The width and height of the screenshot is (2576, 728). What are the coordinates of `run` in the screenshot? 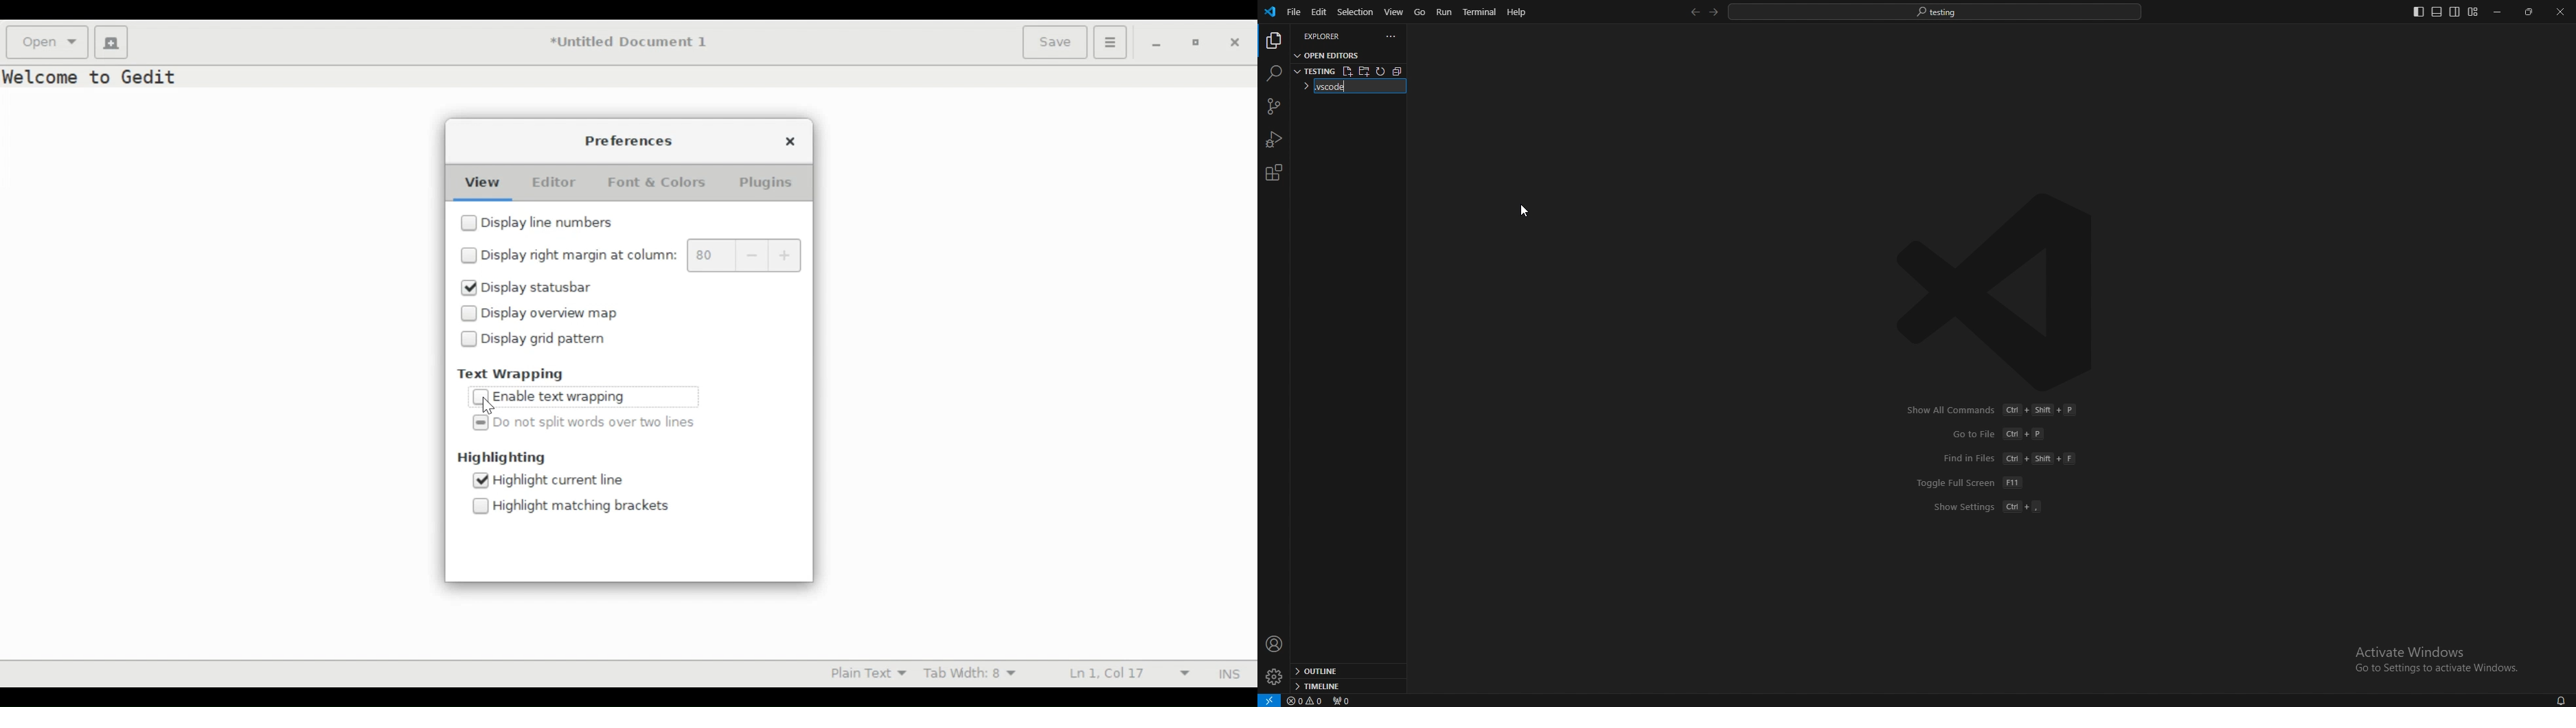 It's located at (1446, 12).